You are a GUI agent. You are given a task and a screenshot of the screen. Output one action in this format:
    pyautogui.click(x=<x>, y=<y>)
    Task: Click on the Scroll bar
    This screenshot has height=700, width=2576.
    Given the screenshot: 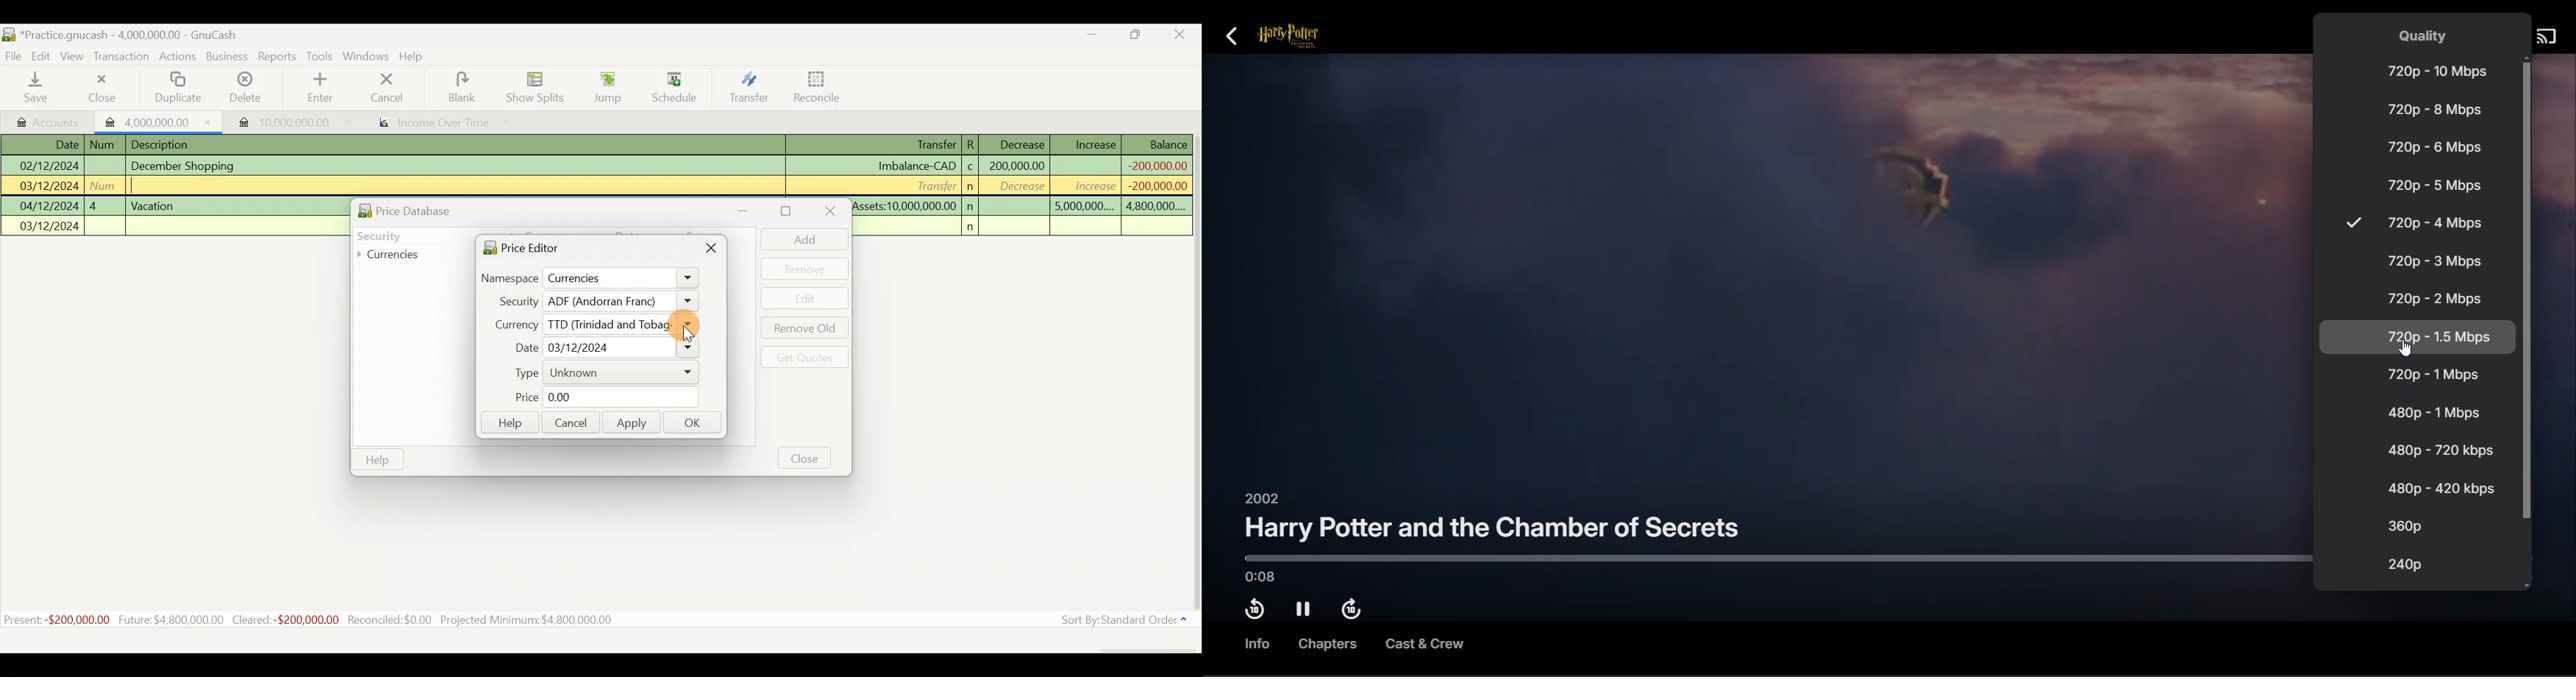 What is the action you would take?
    pyautogui.click(x=1195, y=375)
    